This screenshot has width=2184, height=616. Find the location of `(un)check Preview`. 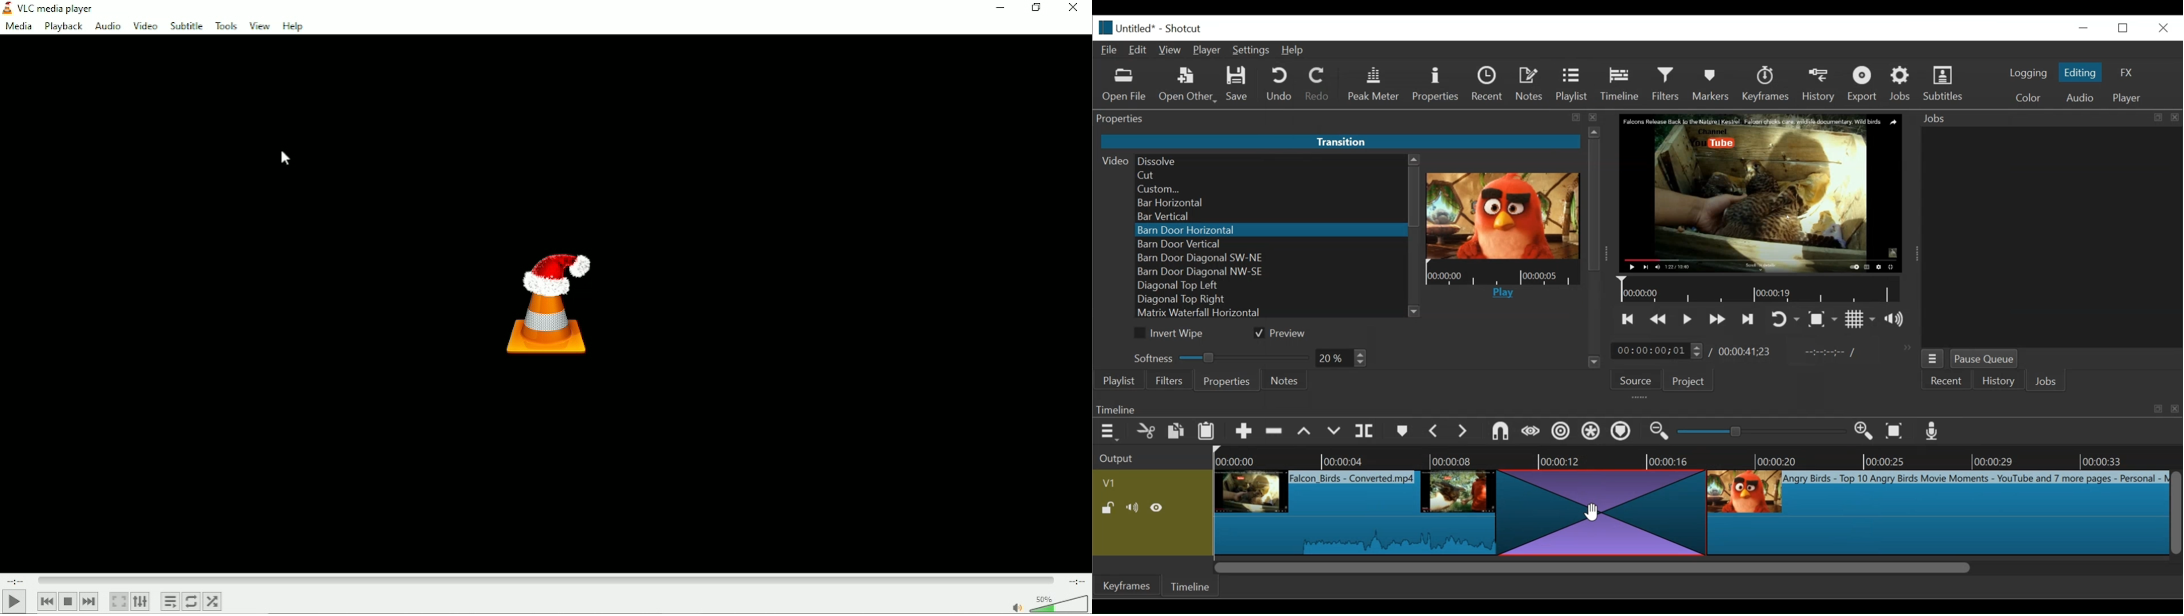

(un)check Preview is located at coordinates (1285, 333).